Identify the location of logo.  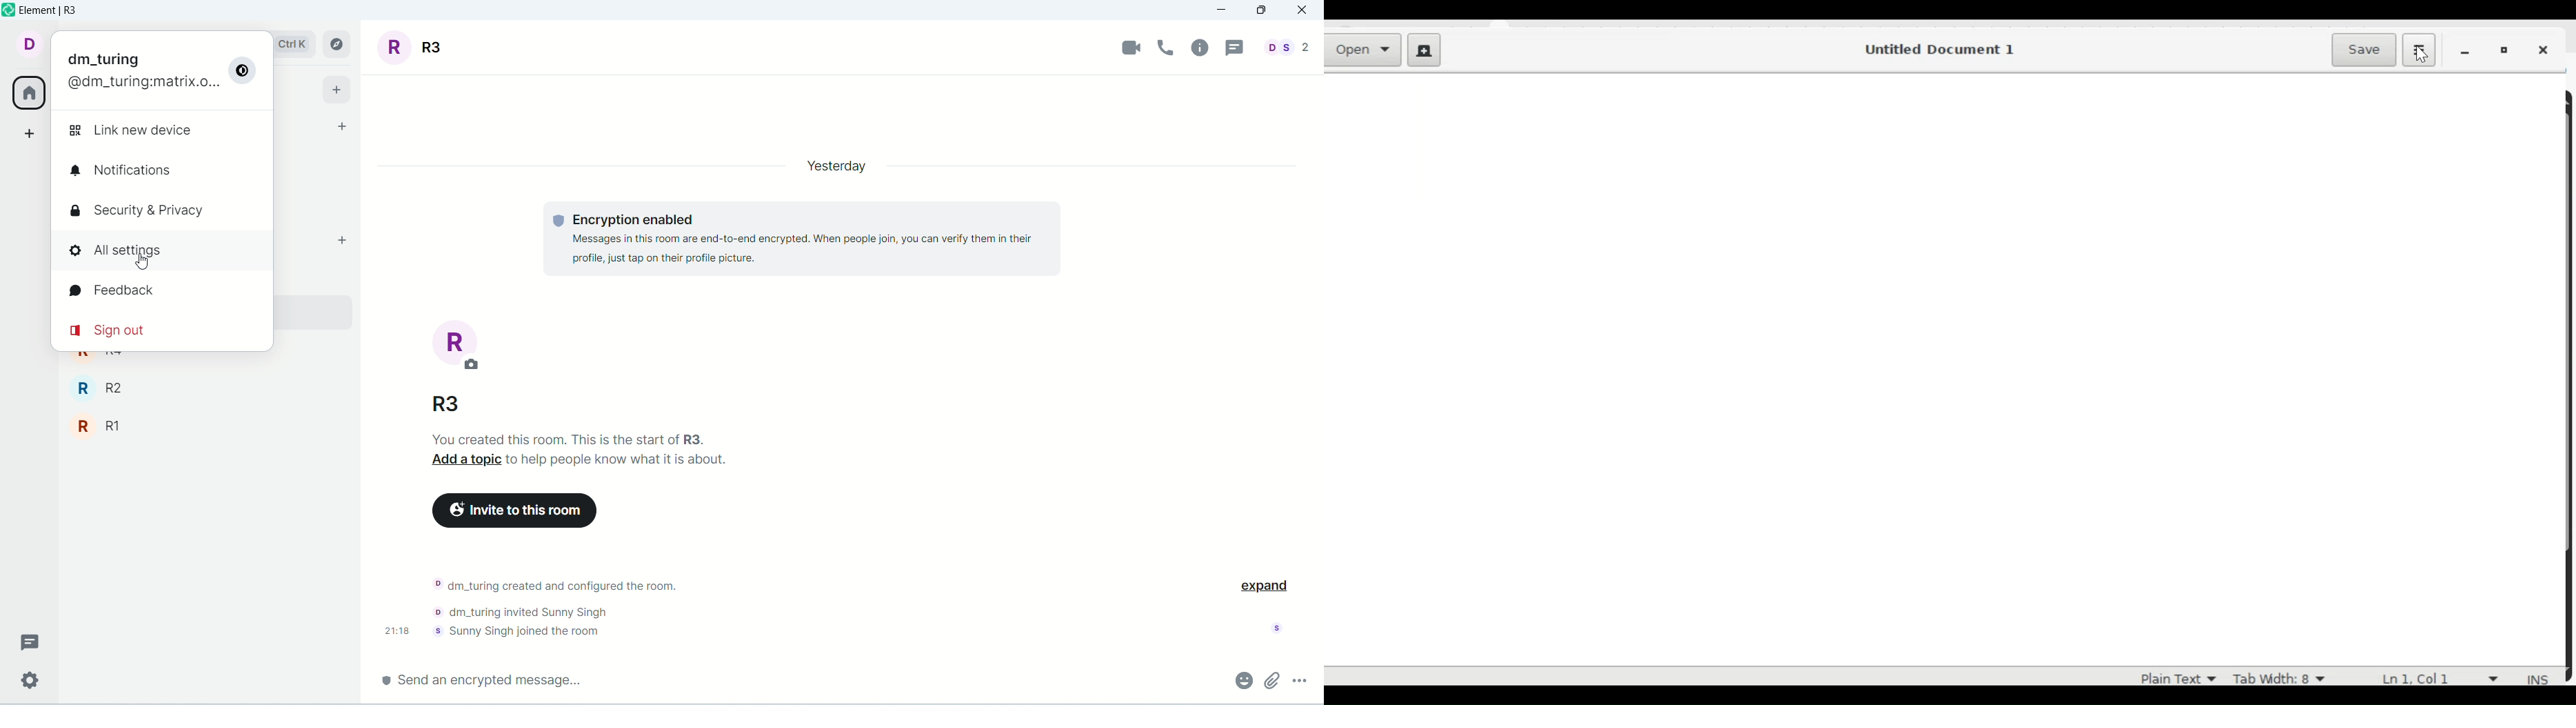
(8, 12).